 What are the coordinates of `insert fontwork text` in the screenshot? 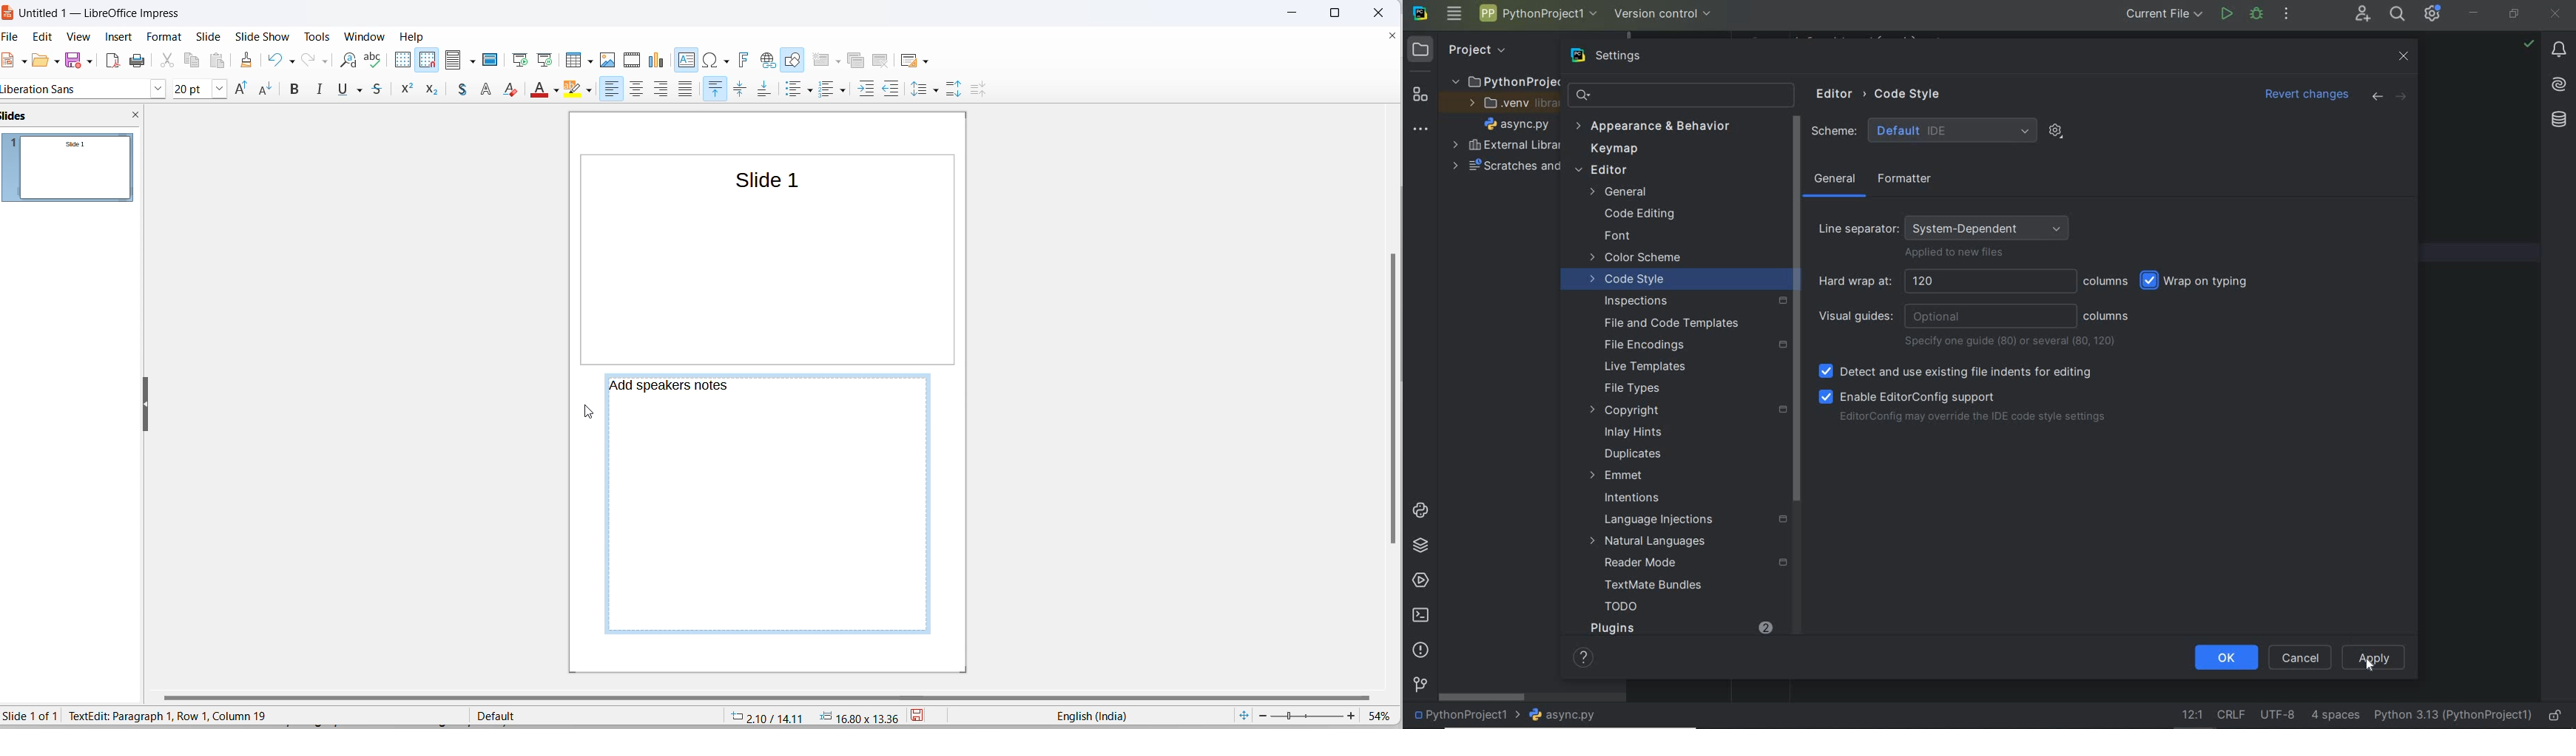 It's located at (745, 60).